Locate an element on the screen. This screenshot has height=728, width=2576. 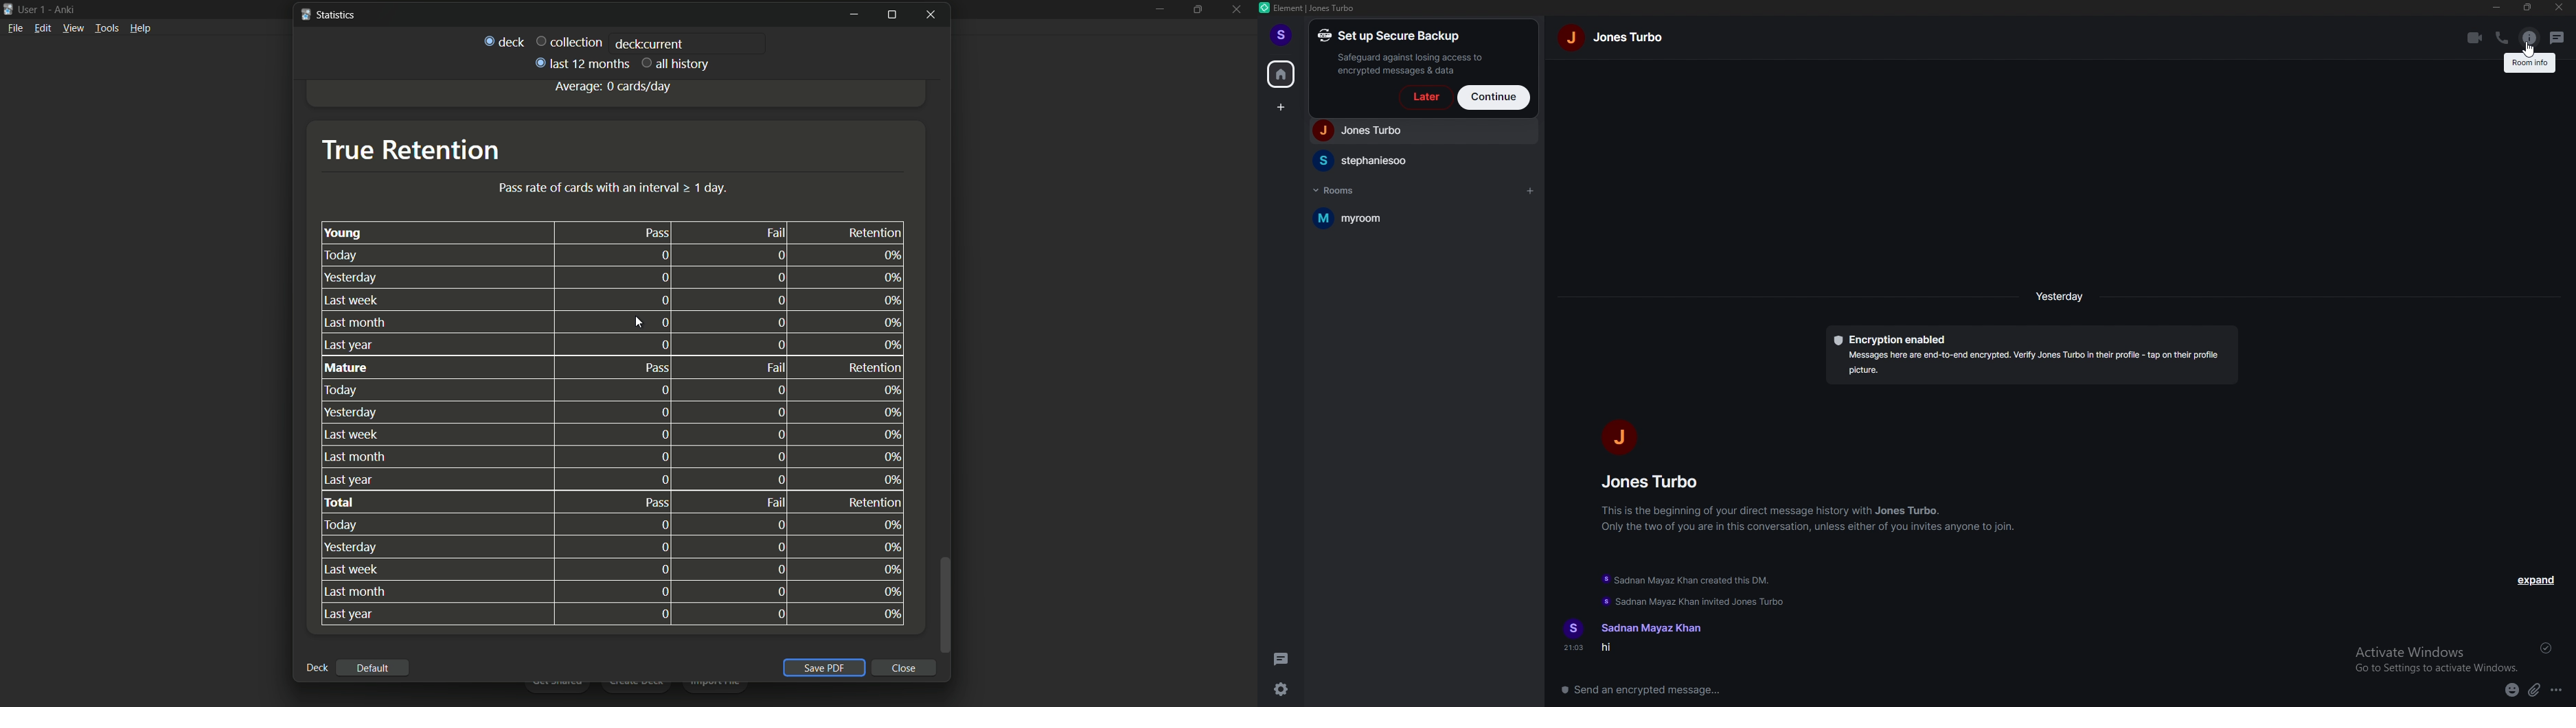
continue is located at coordinates (1494, 97).